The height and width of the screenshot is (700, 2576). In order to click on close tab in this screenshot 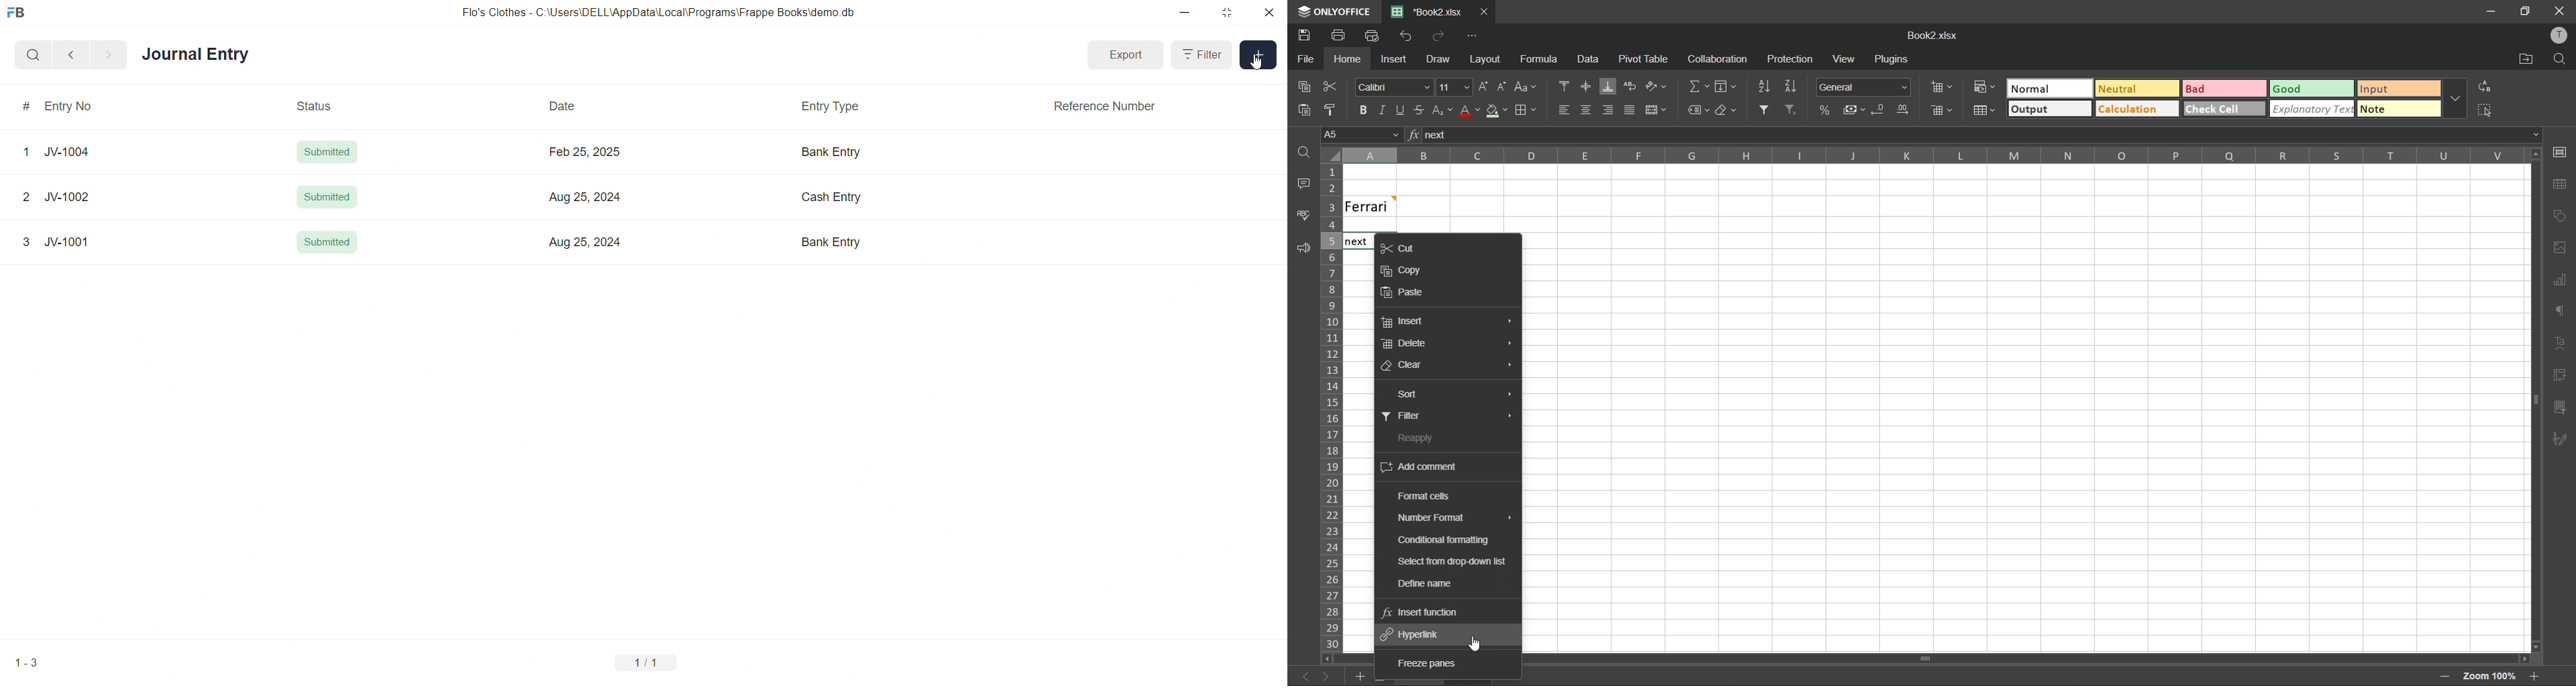, I will do `click(1486, 11)`.